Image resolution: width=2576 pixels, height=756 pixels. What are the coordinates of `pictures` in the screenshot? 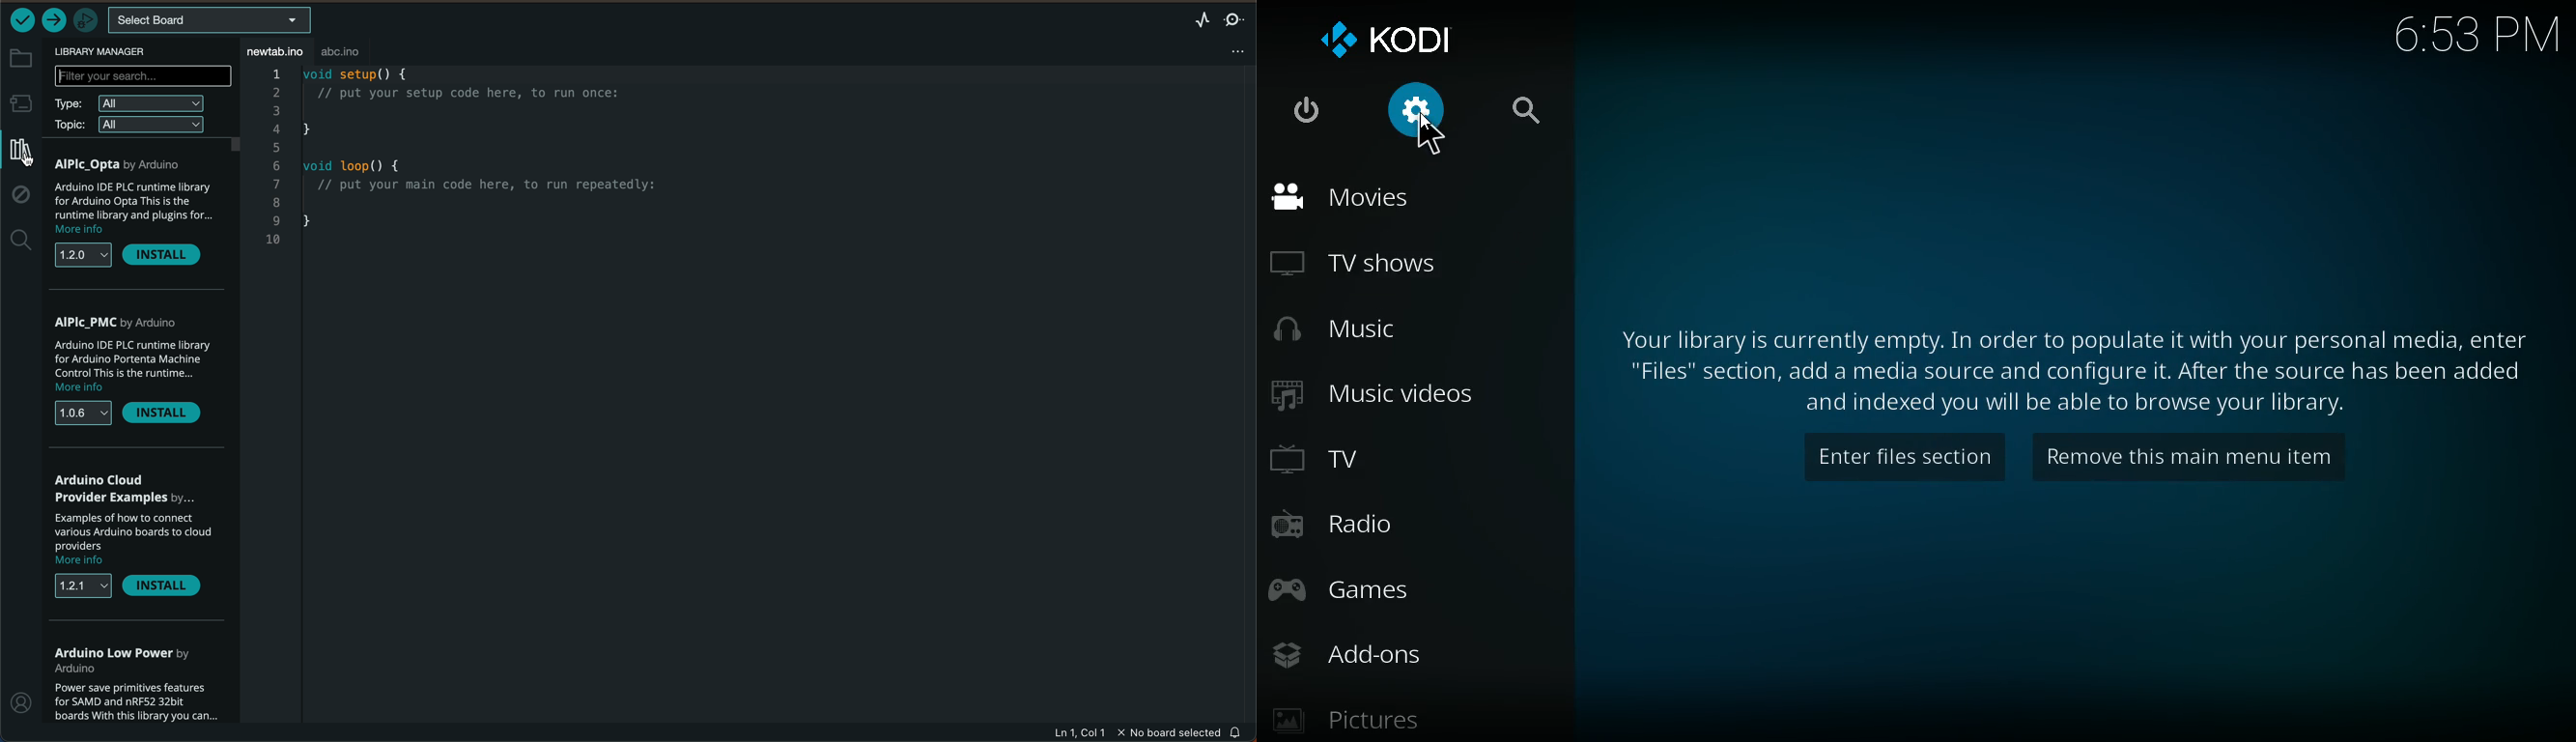 It's located at (1359, 717).